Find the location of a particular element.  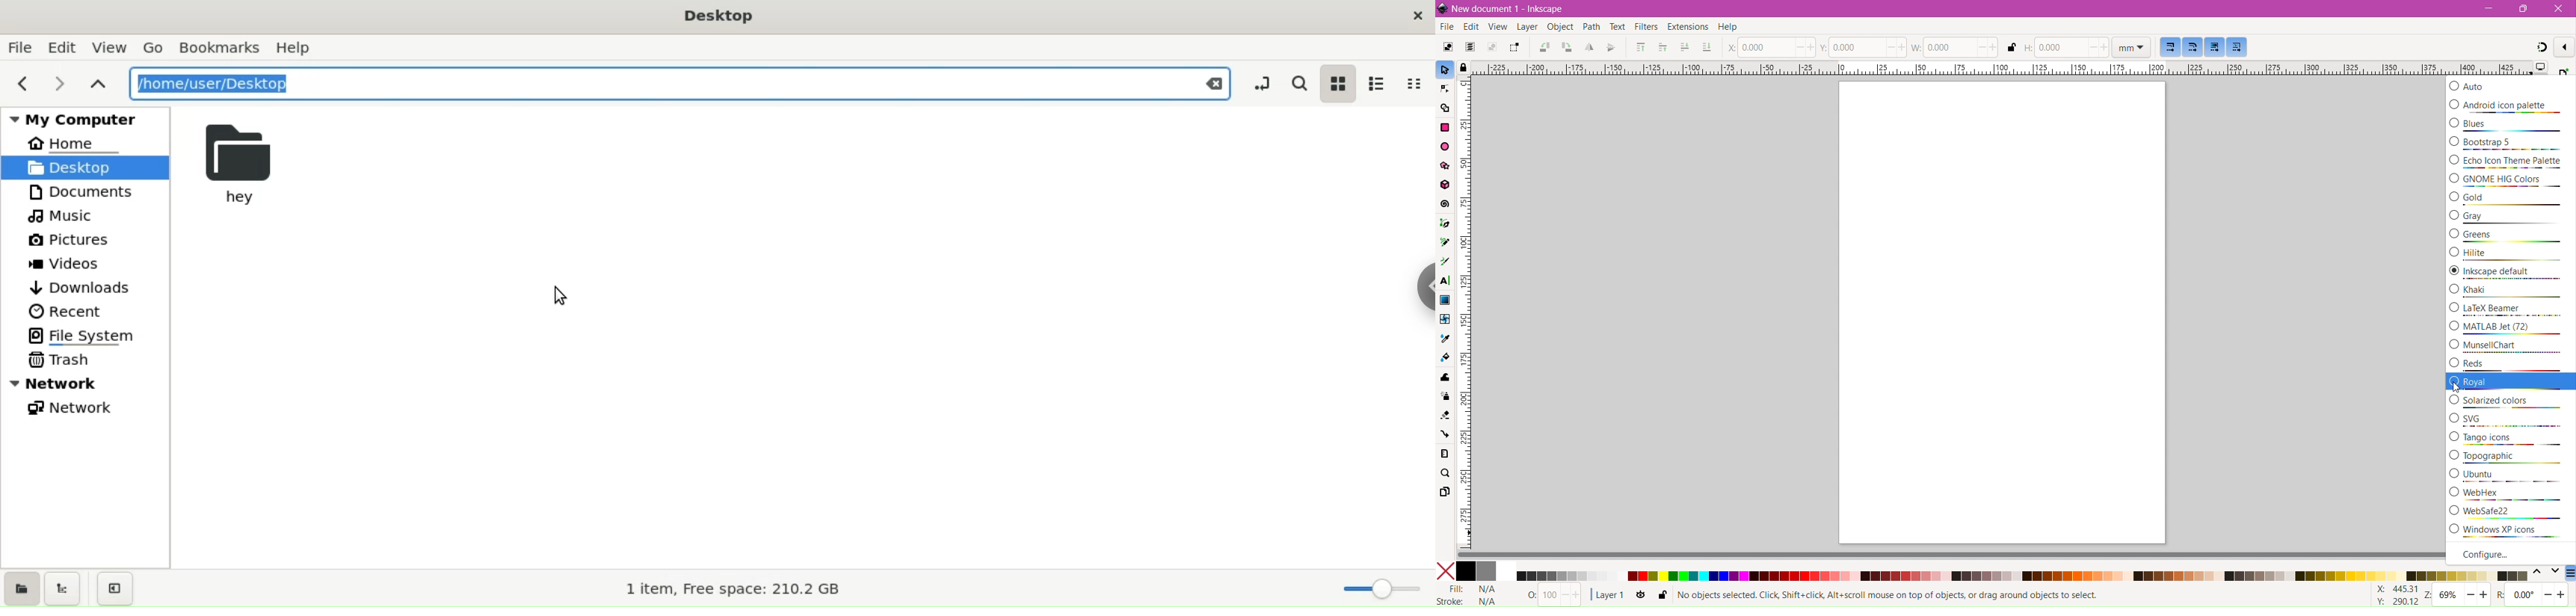

Ubuntu is located at coordinates (2511, 476).